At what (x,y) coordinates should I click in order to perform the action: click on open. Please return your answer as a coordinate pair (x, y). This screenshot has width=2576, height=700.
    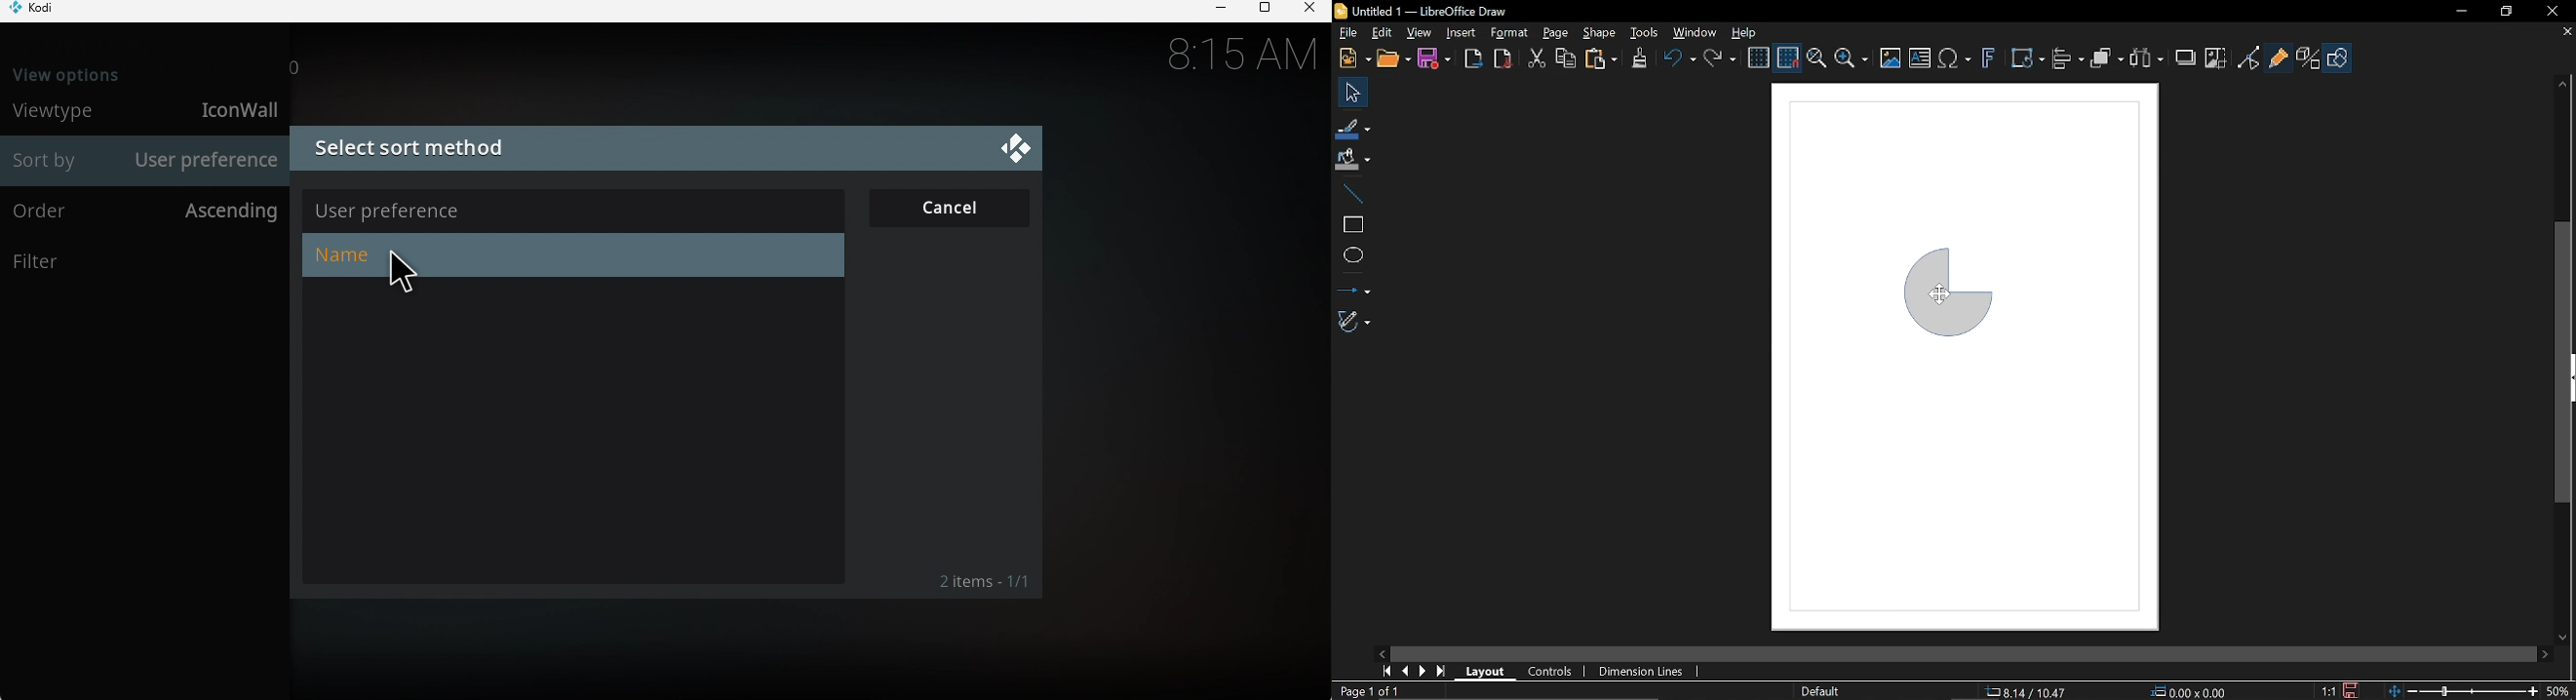
    Looking at the image, I should click on (1393, 59).